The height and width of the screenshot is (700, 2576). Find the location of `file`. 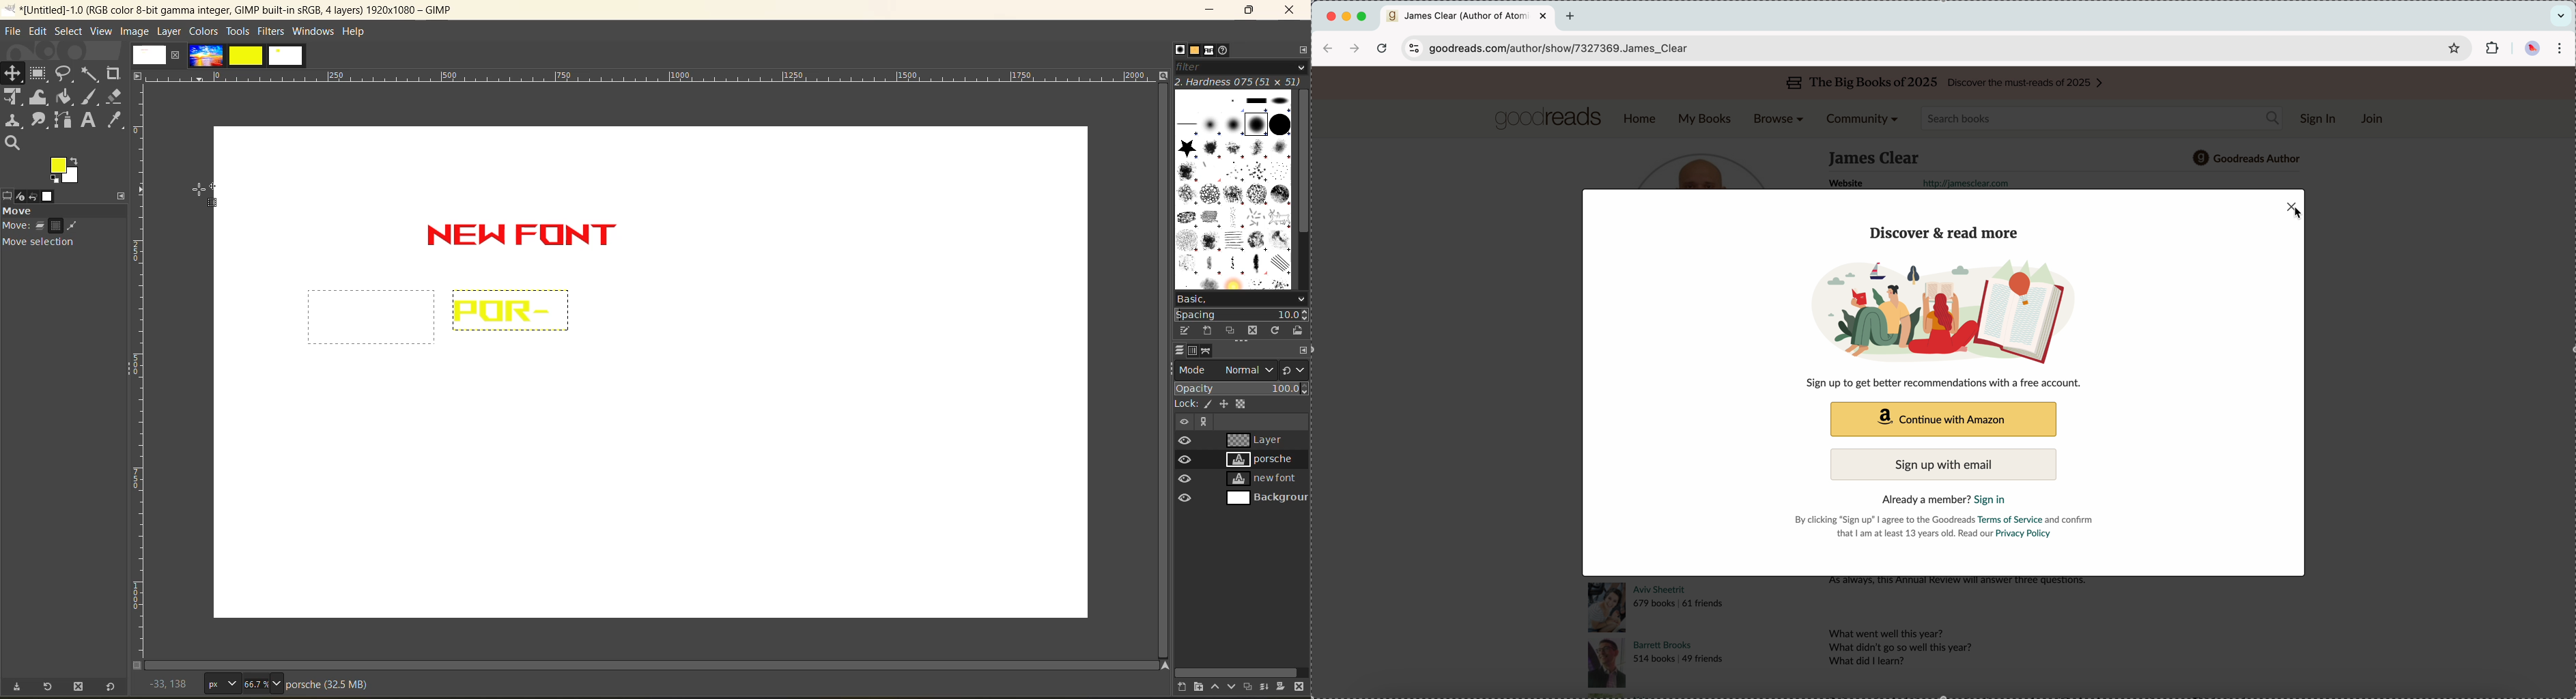

file is located at coordinates (12, 31).